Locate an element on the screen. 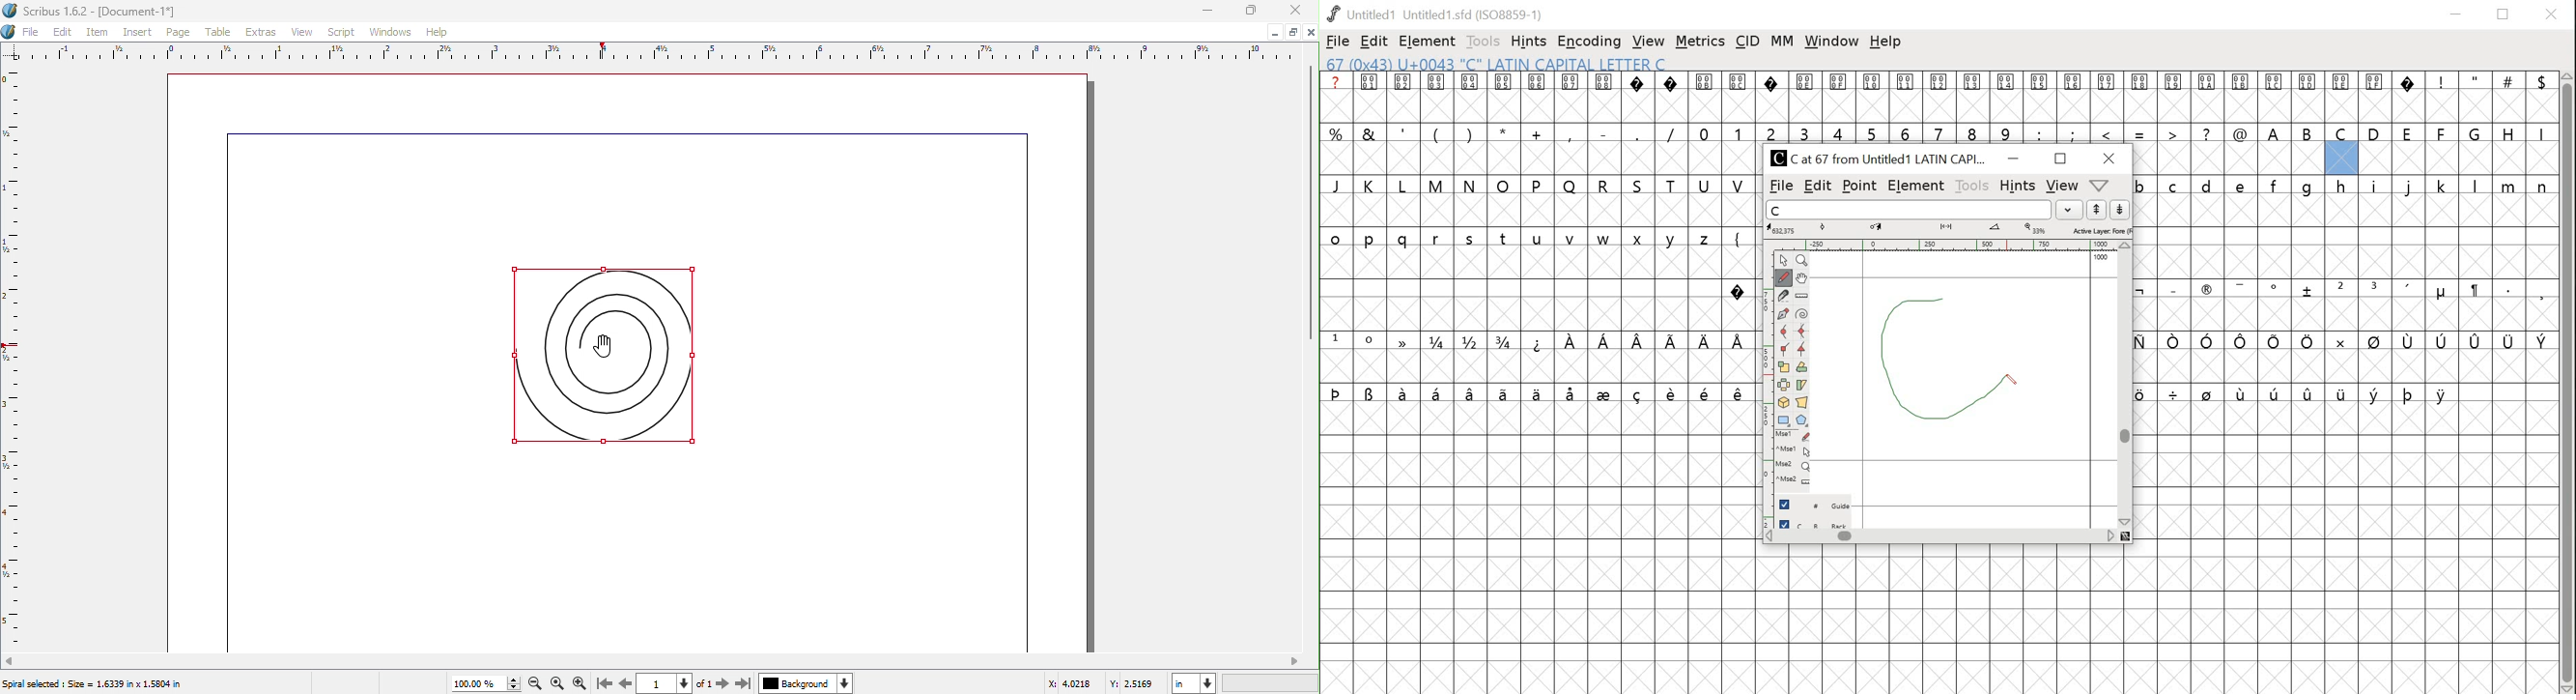 This screenshot has height=700, width=2576. Page is located at coordinates (184, 33).